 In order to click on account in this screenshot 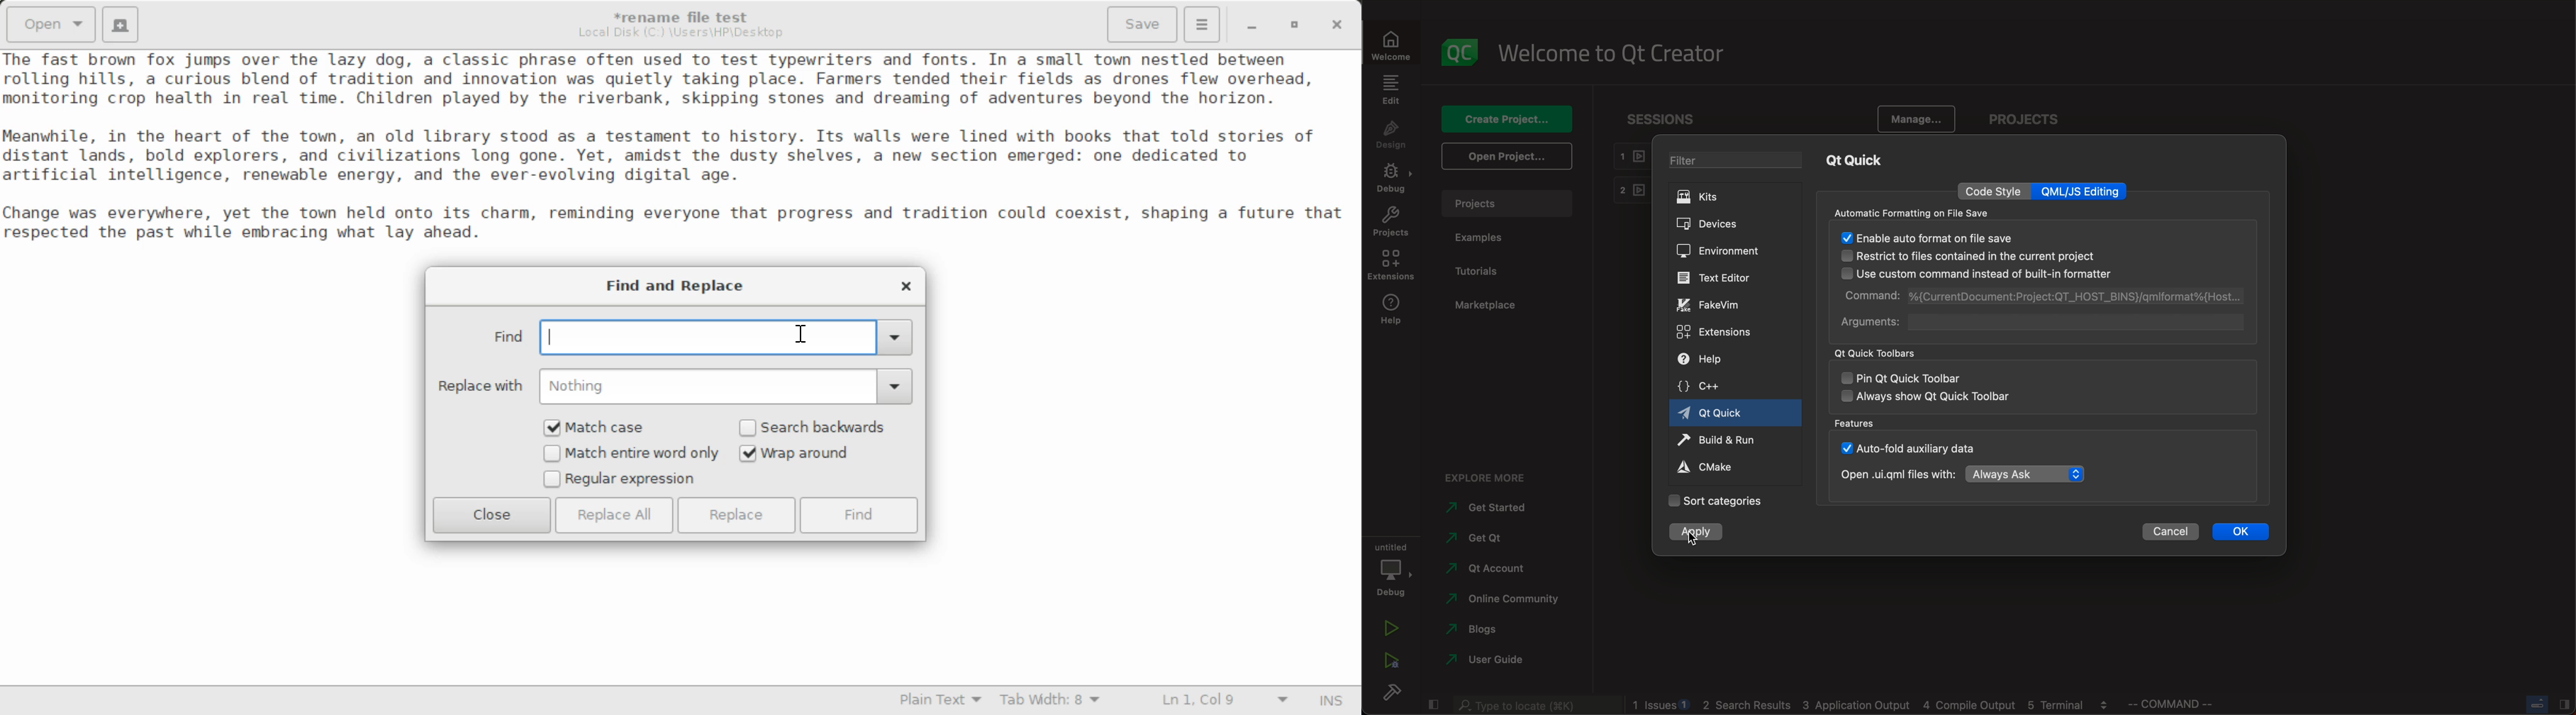, I will do `click(1488, 568)`.